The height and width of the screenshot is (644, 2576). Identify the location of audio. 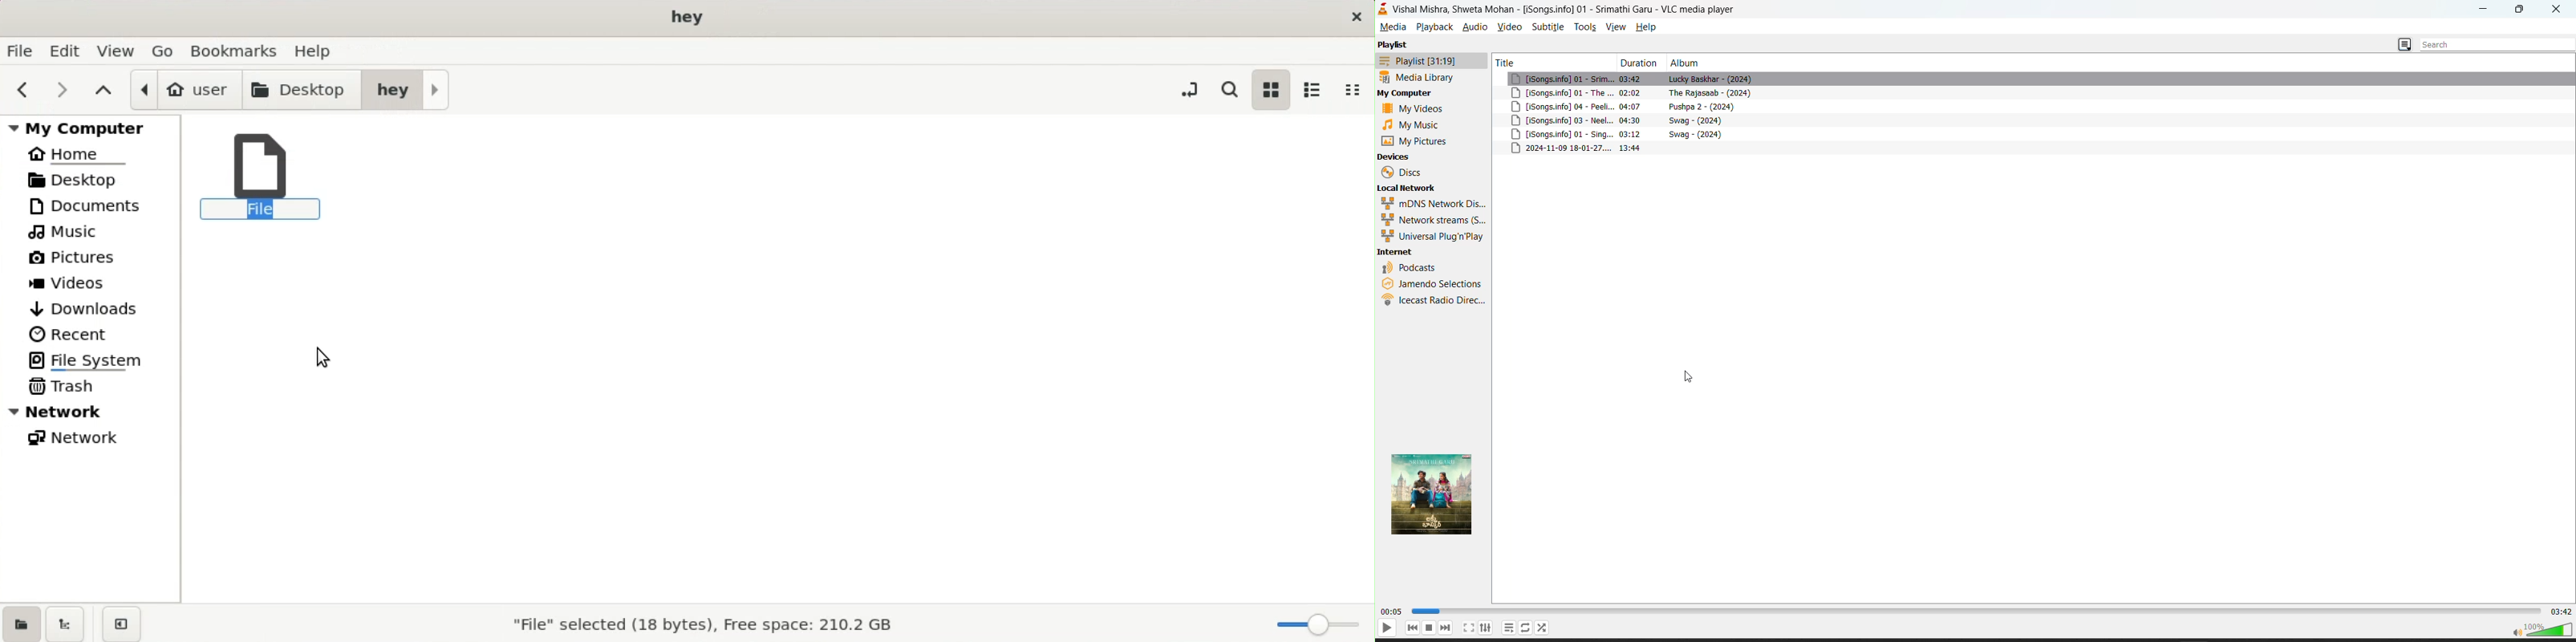
(1476, 26).